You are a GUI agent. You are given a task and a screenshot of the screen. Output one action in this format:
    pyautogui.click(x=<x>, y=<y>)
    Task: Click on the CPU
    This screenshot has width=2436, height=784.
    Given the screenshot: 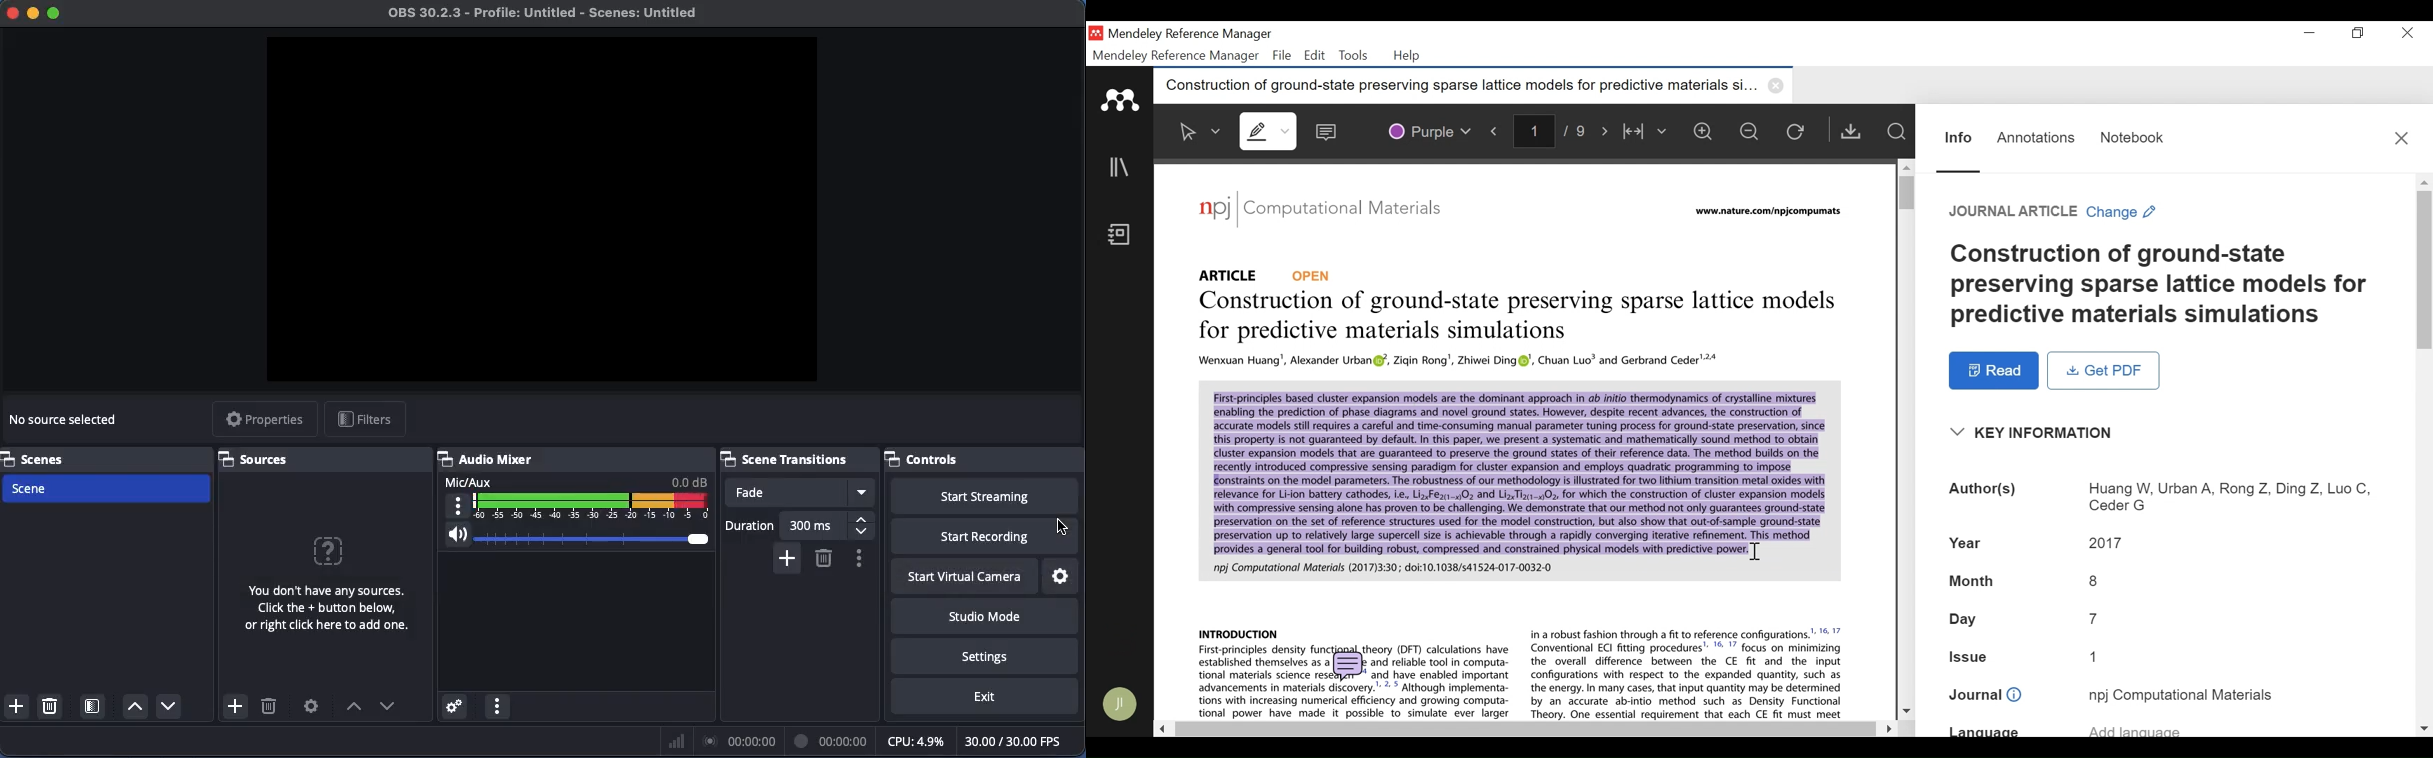 What is the action you would take?
    pyautogui.click(x=914, y=740)
    